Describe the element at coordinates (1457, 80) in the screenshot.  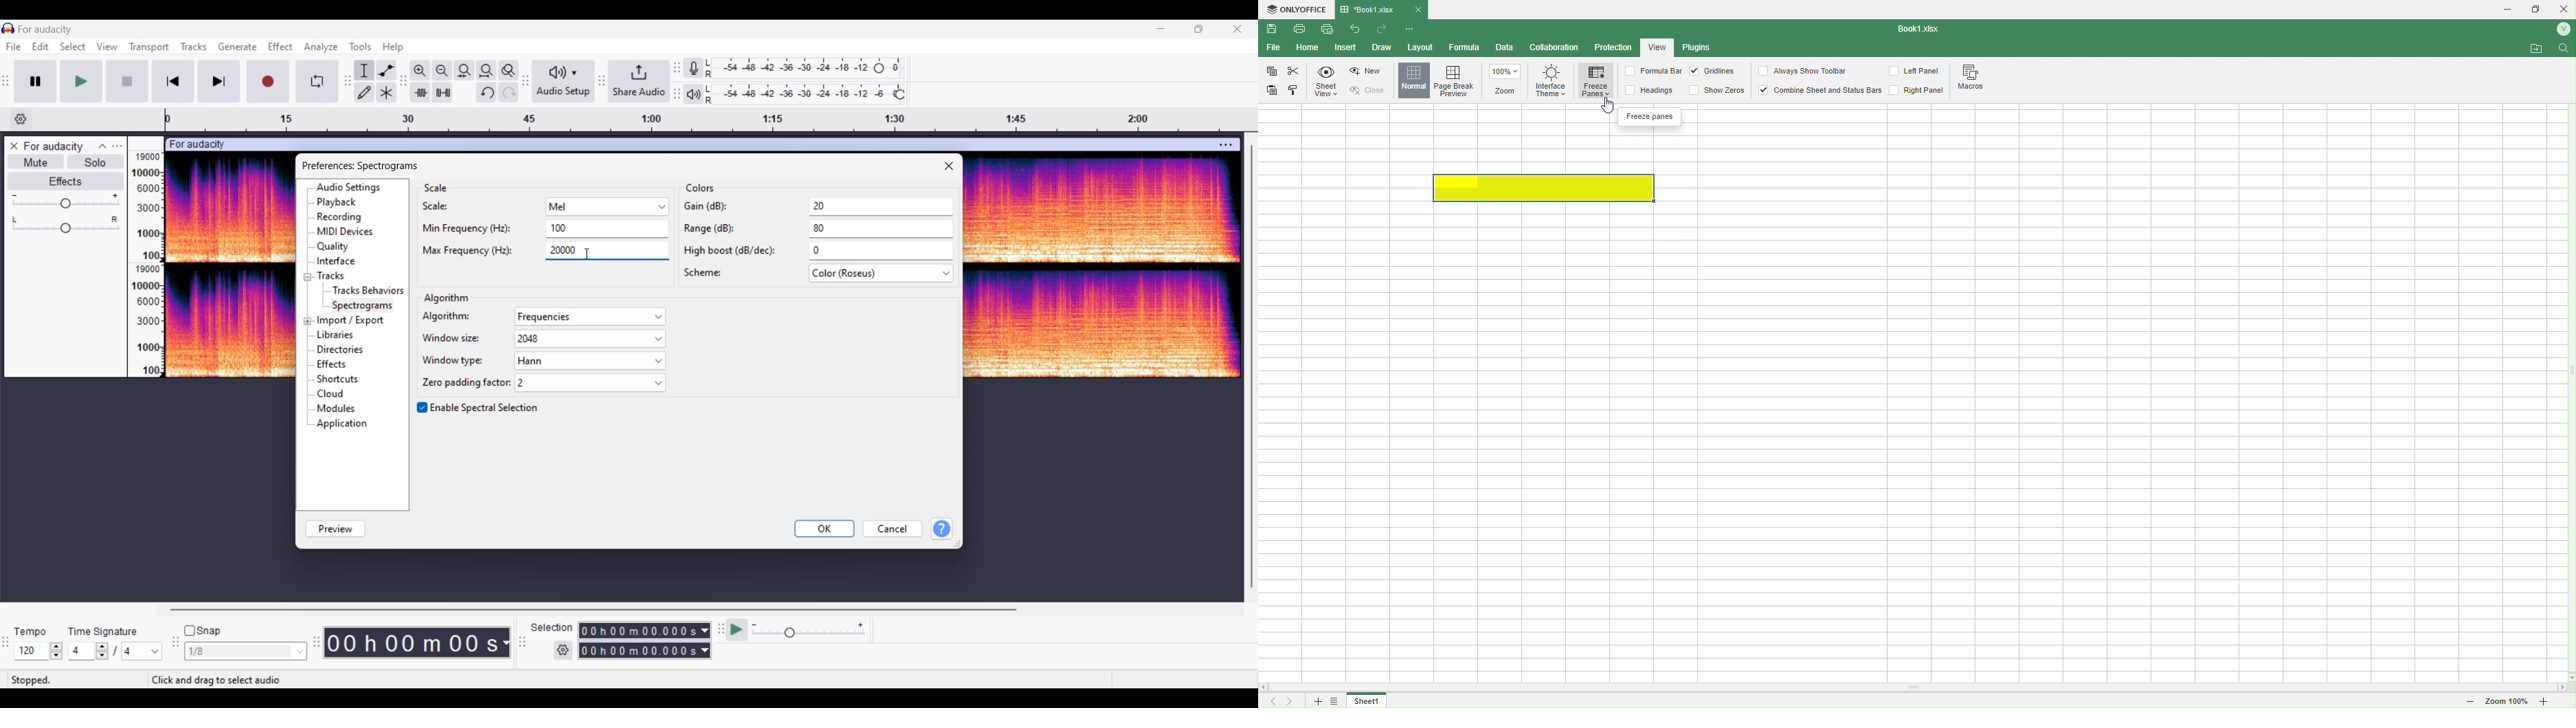
I see `Page break preview` at that location.